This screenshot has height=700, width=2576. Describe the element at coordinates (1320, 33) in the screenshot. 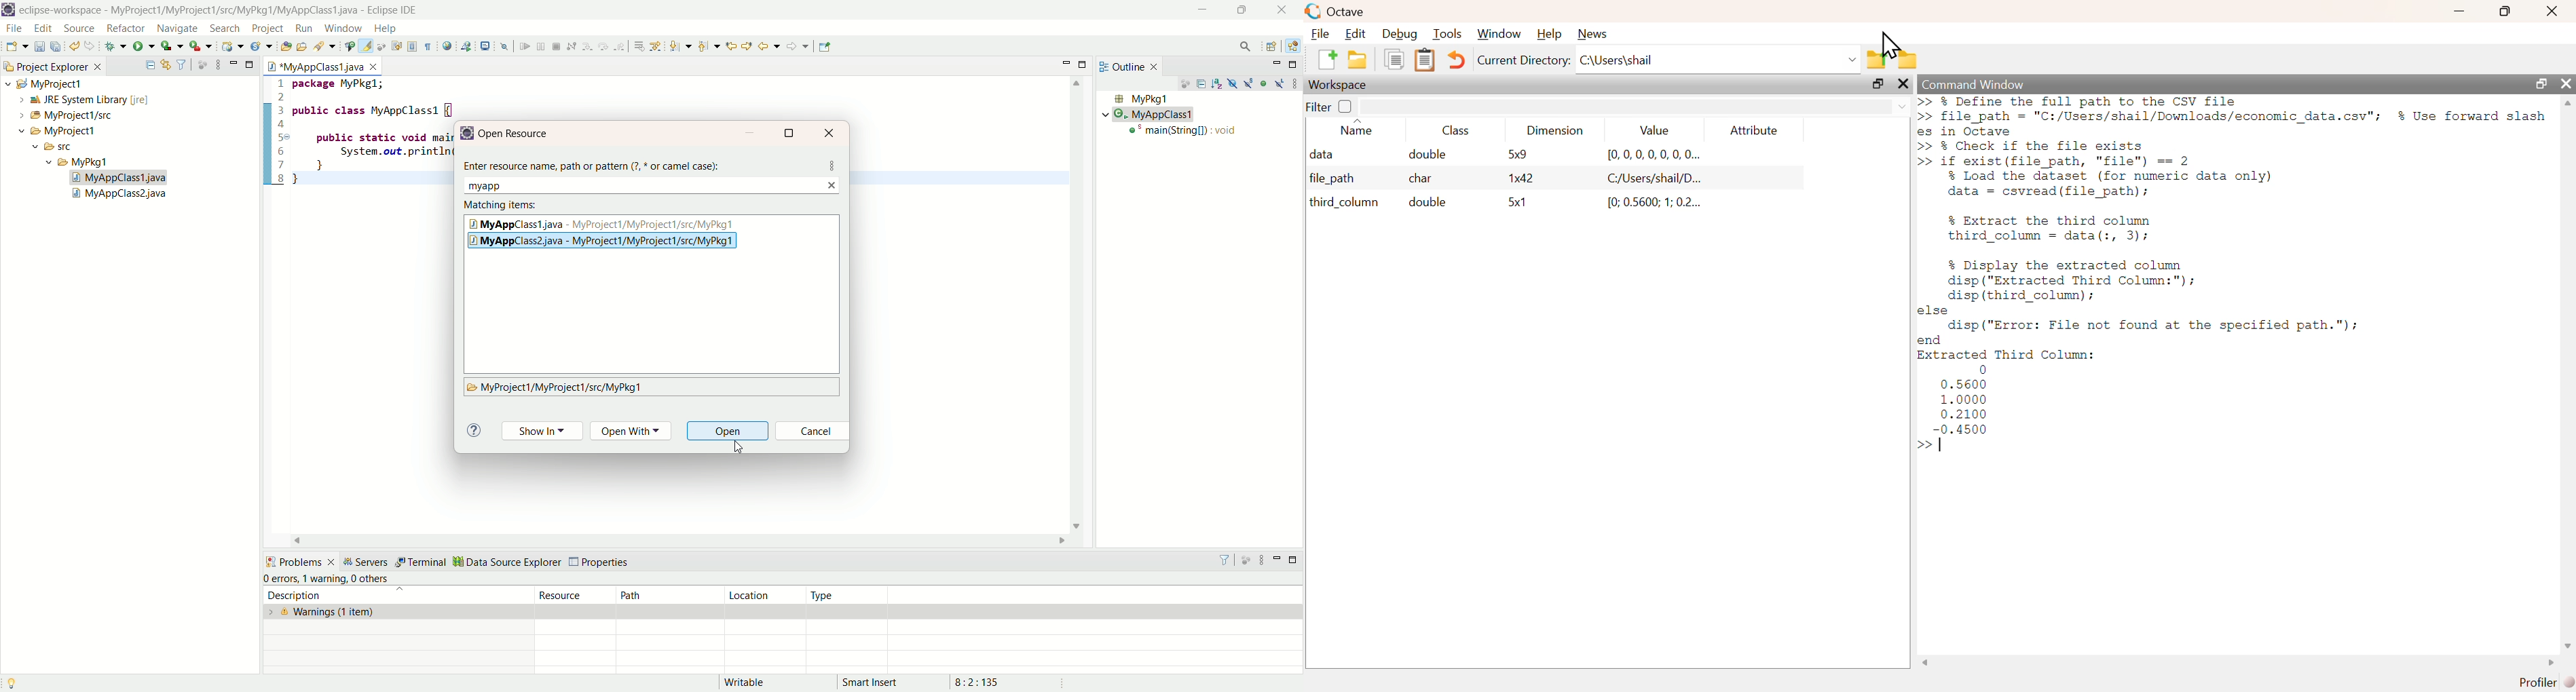

I see `file` at that location.